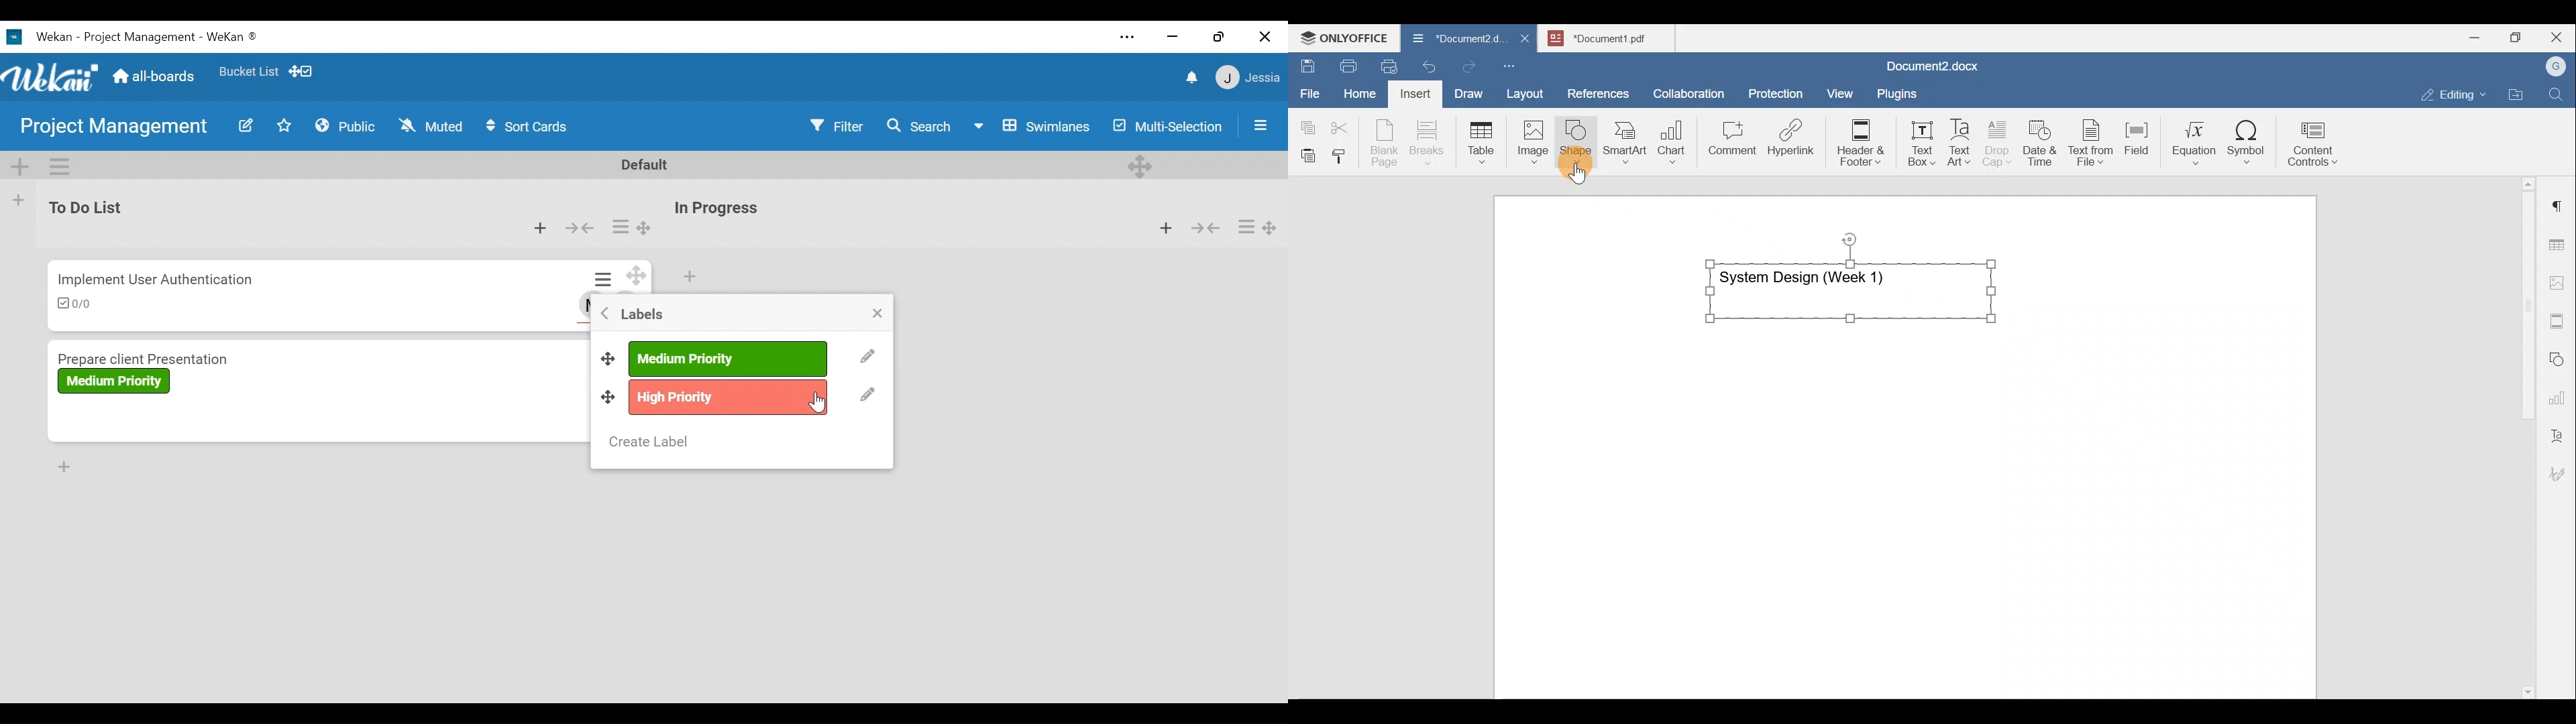 Image resolution: width=2576 pixels, height=728 pixels. What do you see at coordinates (1130, 38) in the screenshot?
I see `settings and more` at bounding box center [1130, 38].